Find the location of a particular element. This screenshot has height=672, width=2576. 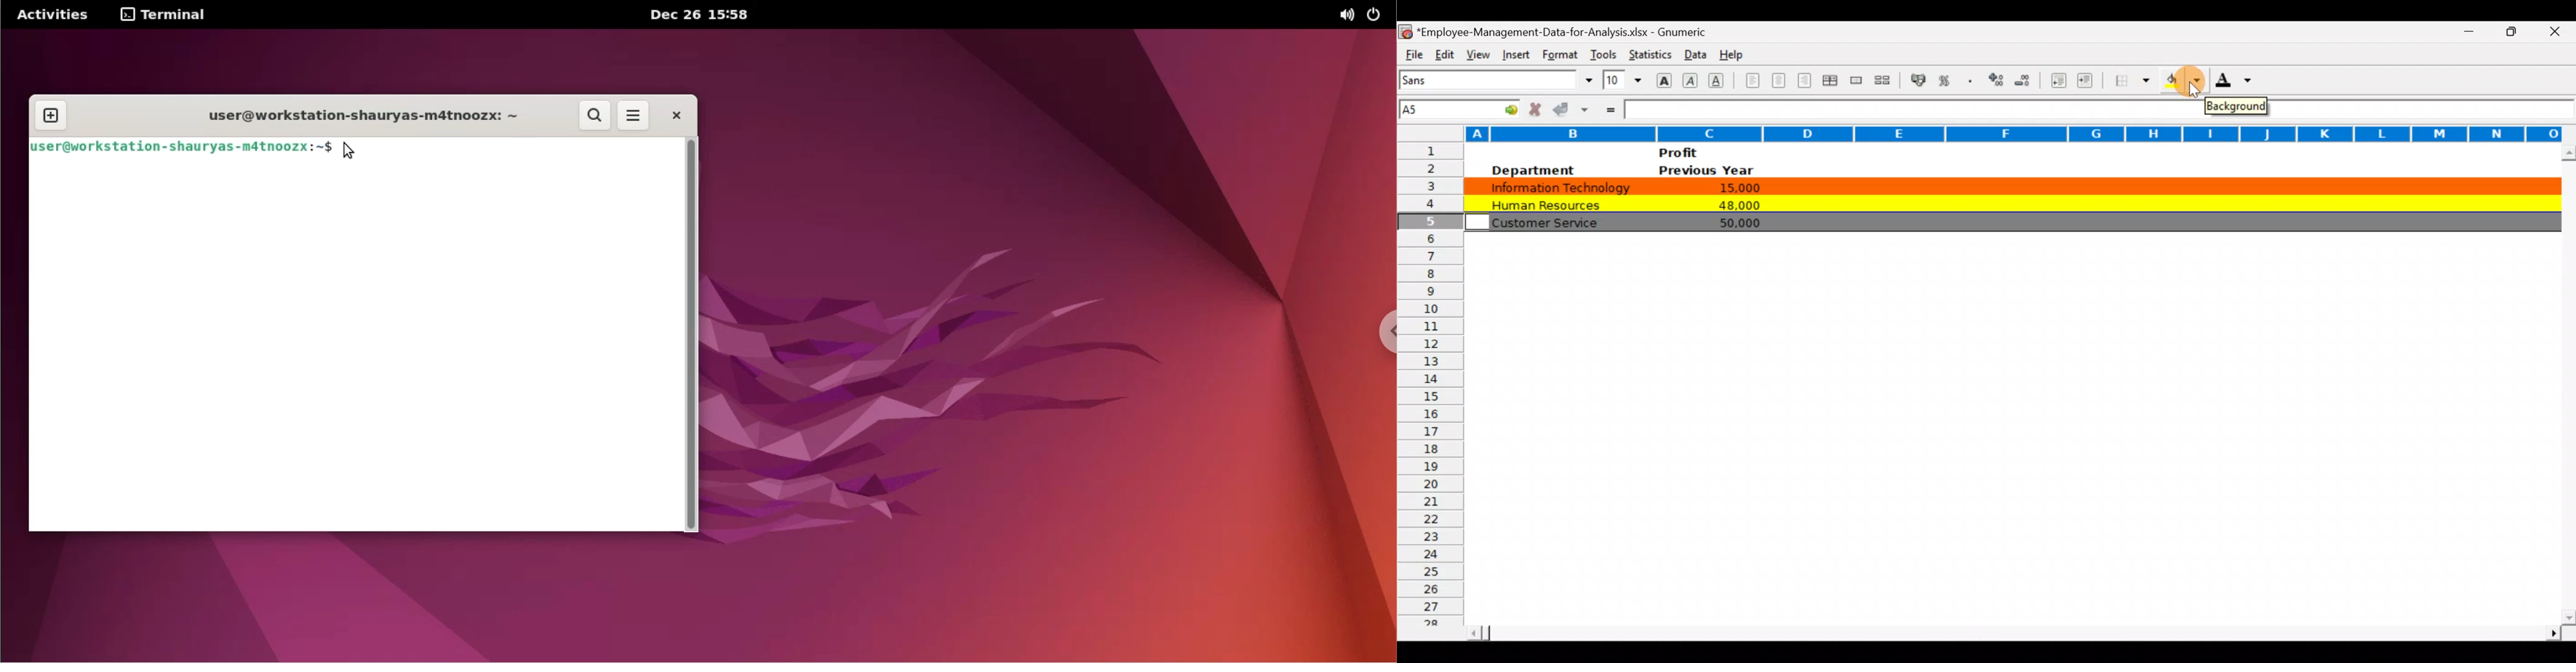

close is located at coordinates (674, 116).